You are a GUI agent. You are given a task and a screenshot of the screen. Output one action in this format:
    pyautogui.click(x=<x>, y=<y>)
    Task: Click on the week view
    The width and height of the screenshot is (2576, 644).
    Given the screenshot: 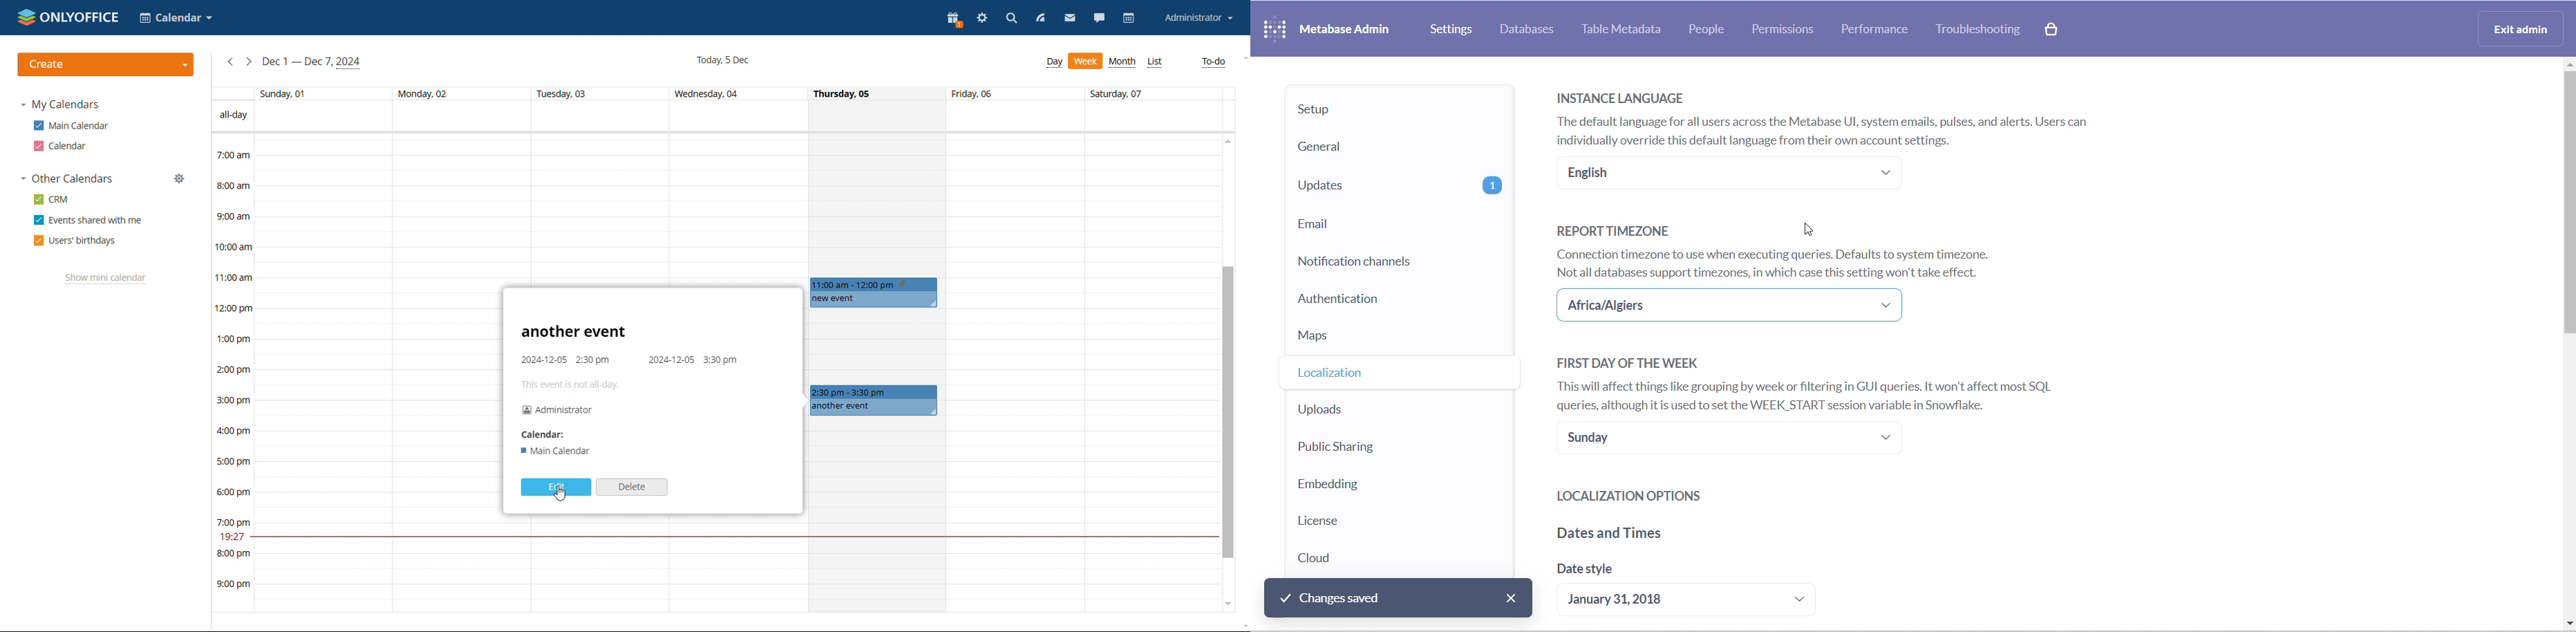 What is the action you would take?
    pyautogui.click(x=1054, y=63)
    